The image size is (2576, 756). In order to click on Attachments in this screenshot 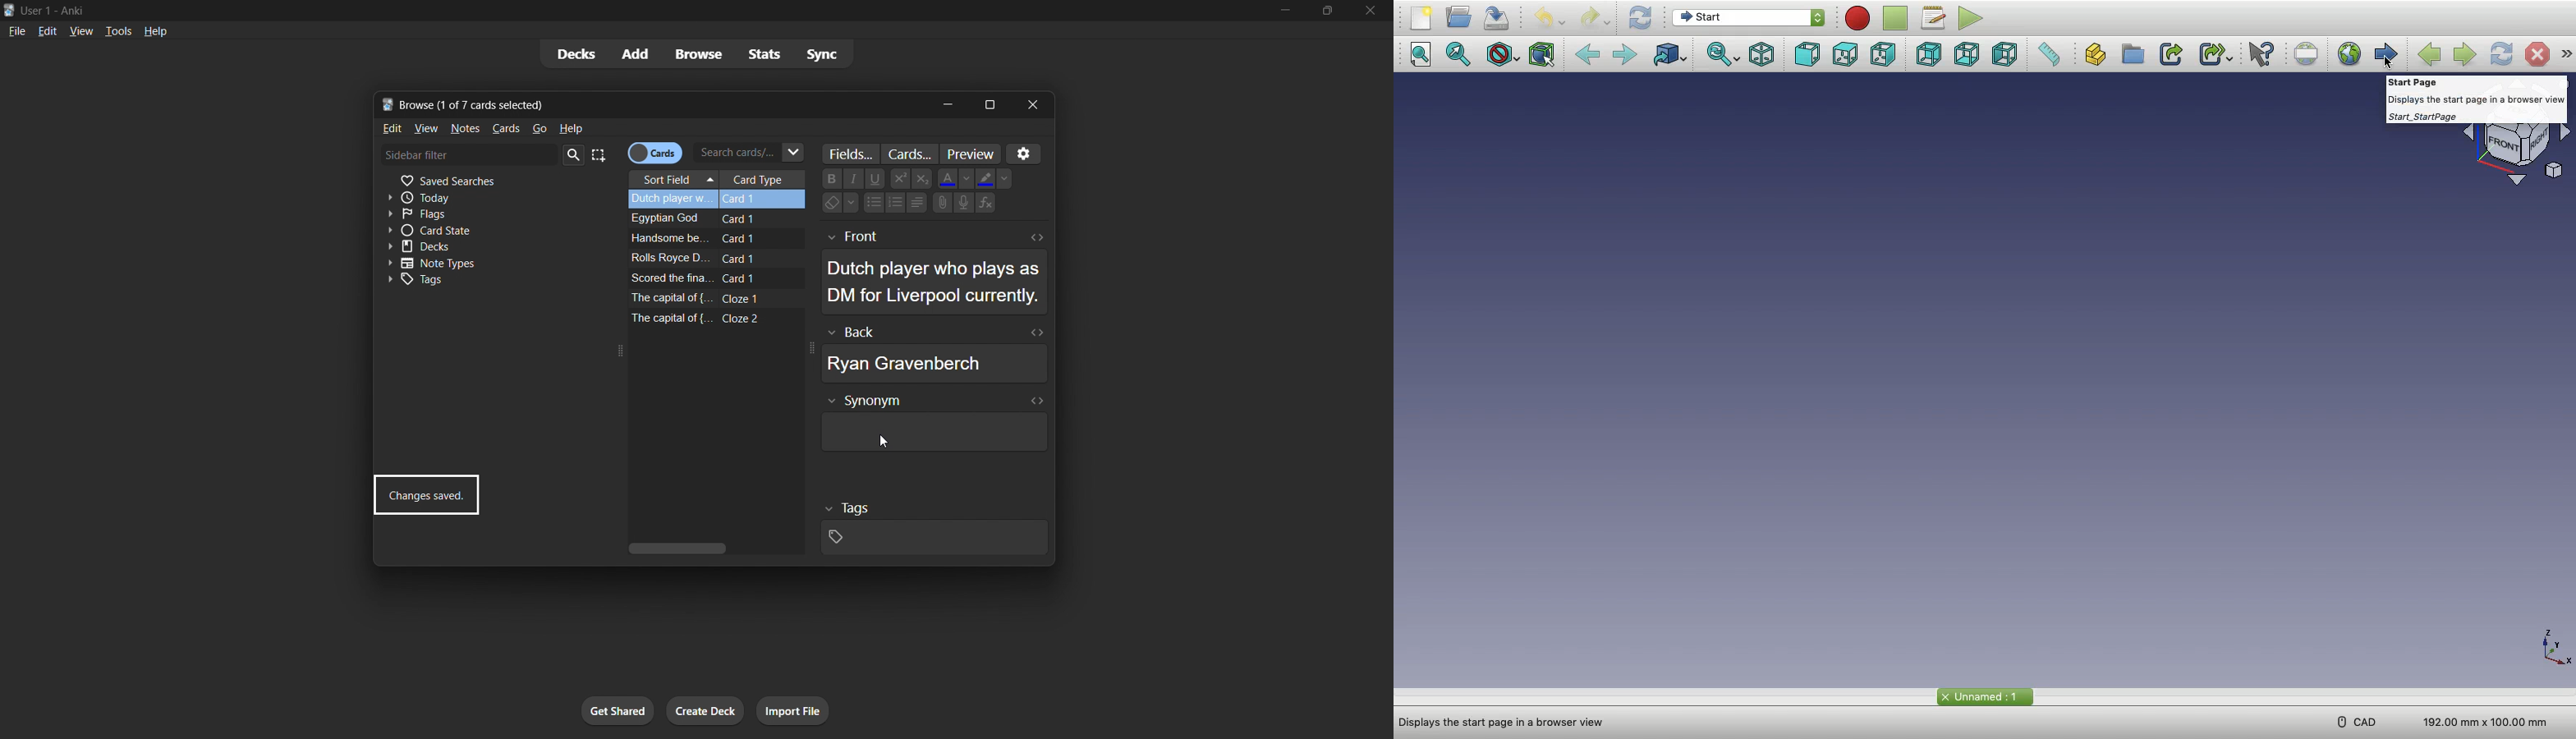, I will do `click(940, 205)`.